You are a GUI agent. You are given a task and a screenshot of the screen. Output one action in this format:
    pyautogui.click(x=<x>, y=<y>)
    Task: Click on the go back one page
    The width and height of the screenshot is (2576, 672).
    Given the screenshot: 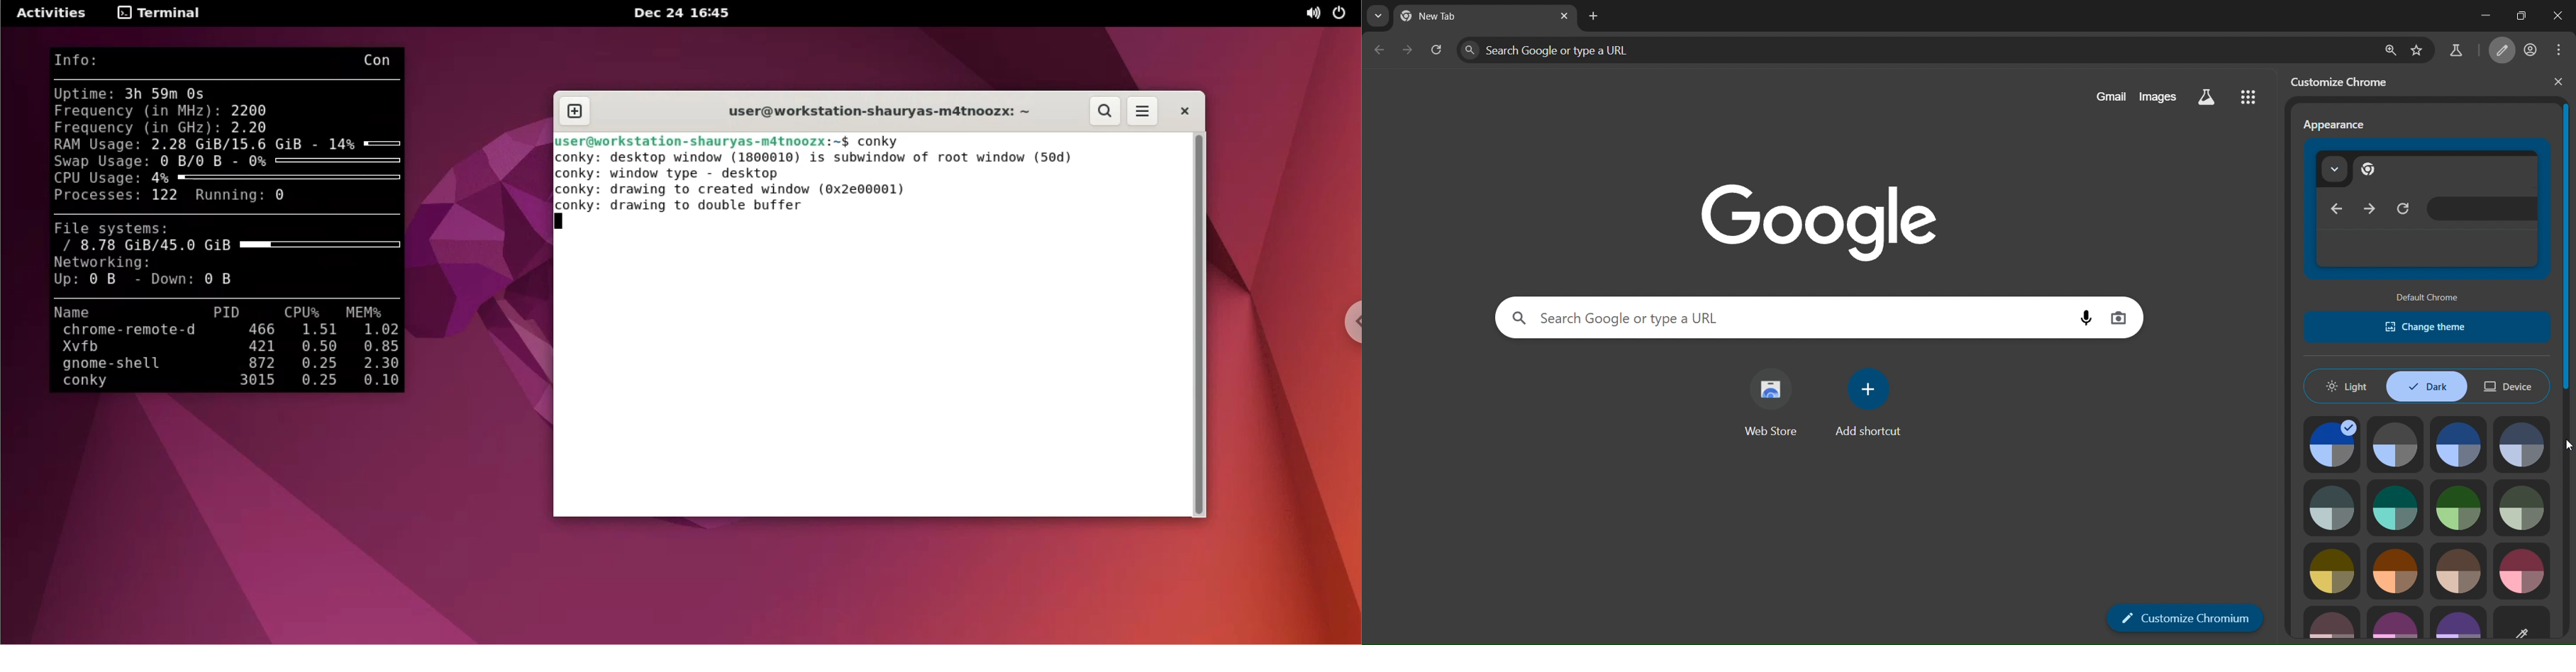 What is the action you would take?
    pyautogui.click(x=1379, y=49)
    